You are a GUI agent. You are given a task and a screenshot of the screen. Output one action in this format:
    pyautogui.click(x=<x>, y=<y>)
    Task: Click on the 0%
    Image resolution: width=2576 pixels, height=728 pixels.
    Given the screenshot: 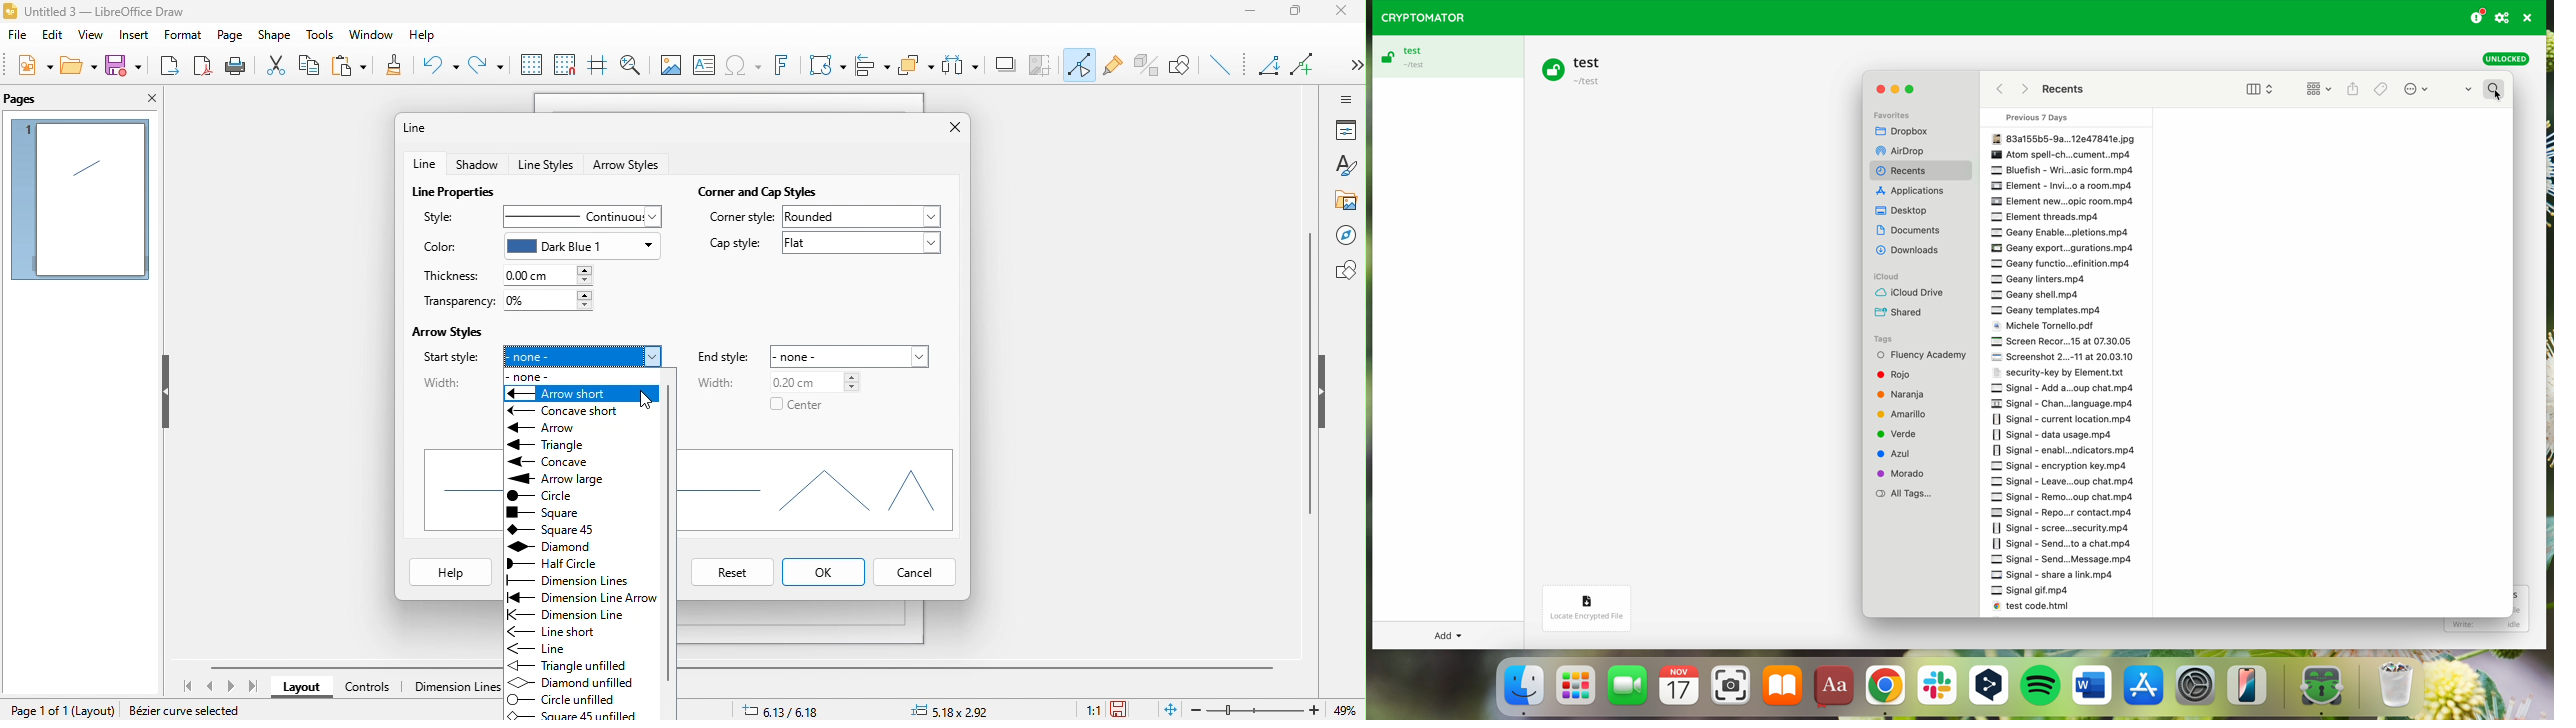 What is the action you would take?
    pyautogui.click(x=550, y=300)
    